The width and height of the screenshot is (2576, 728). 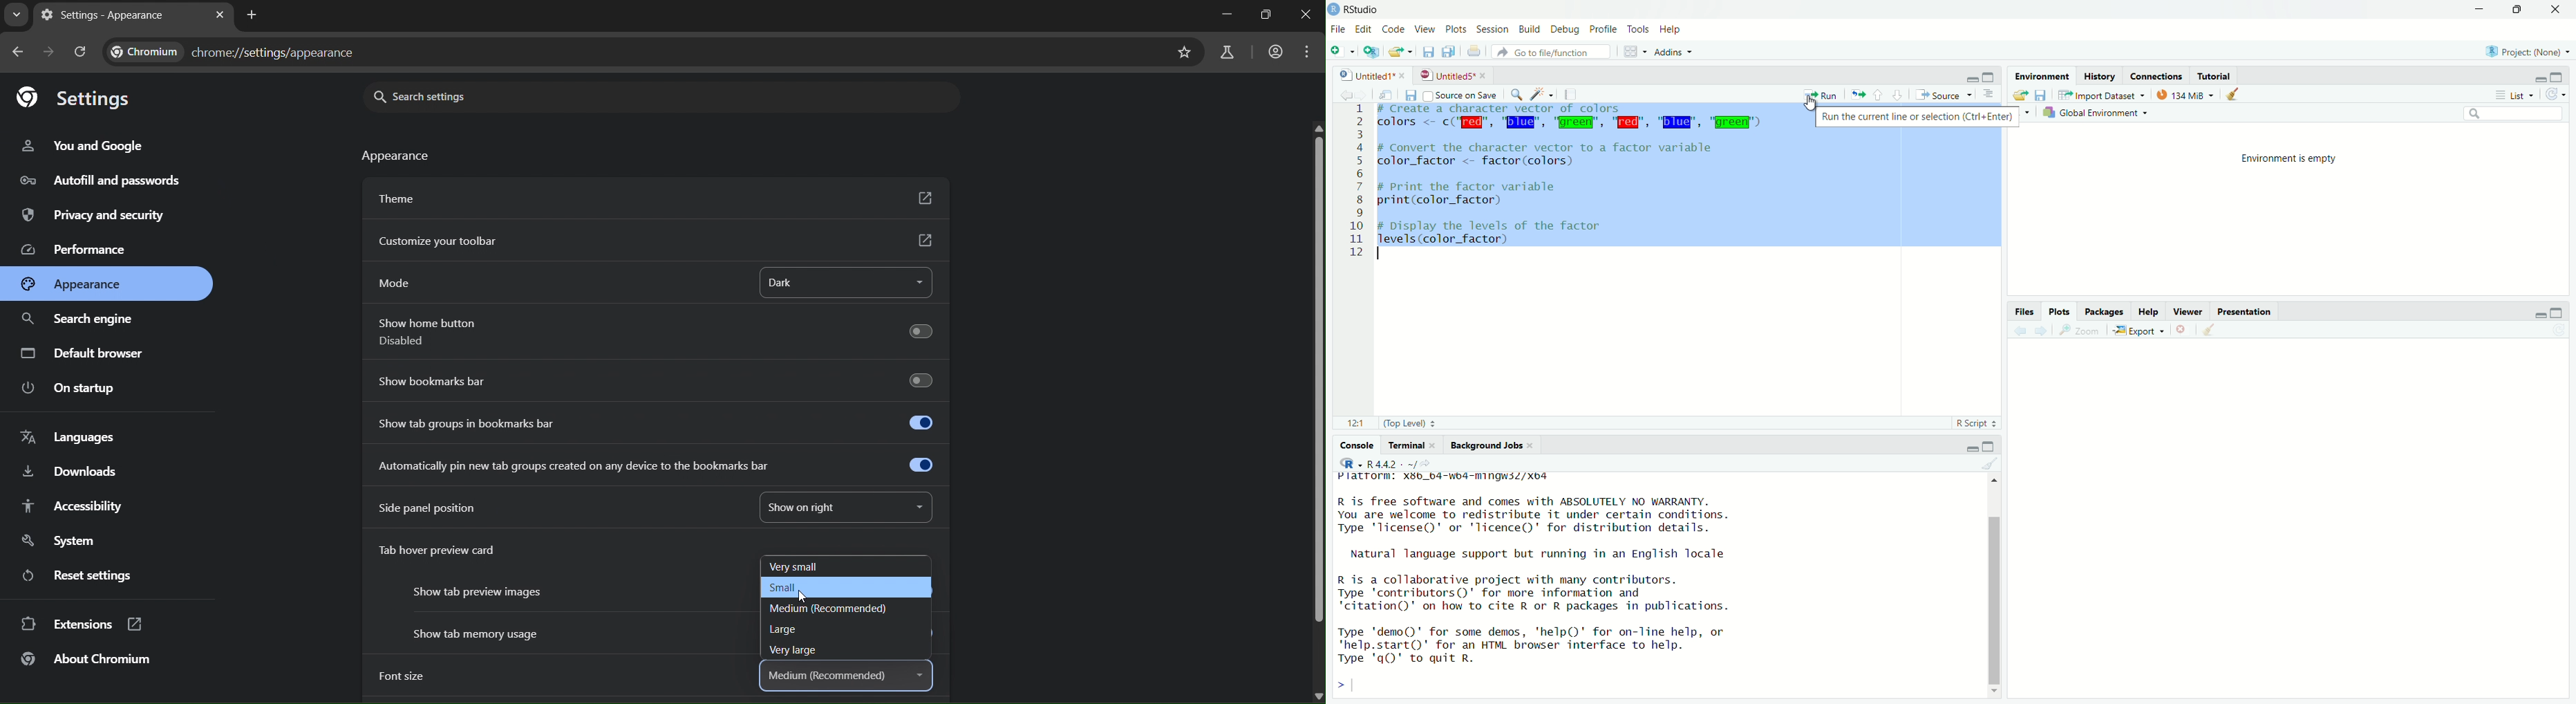 What do you see at coordinates (1499, 231) in the screenshot?
I see `# Display the levels of the factor
levels (color Factor)` at bounding box center [1499, 231].